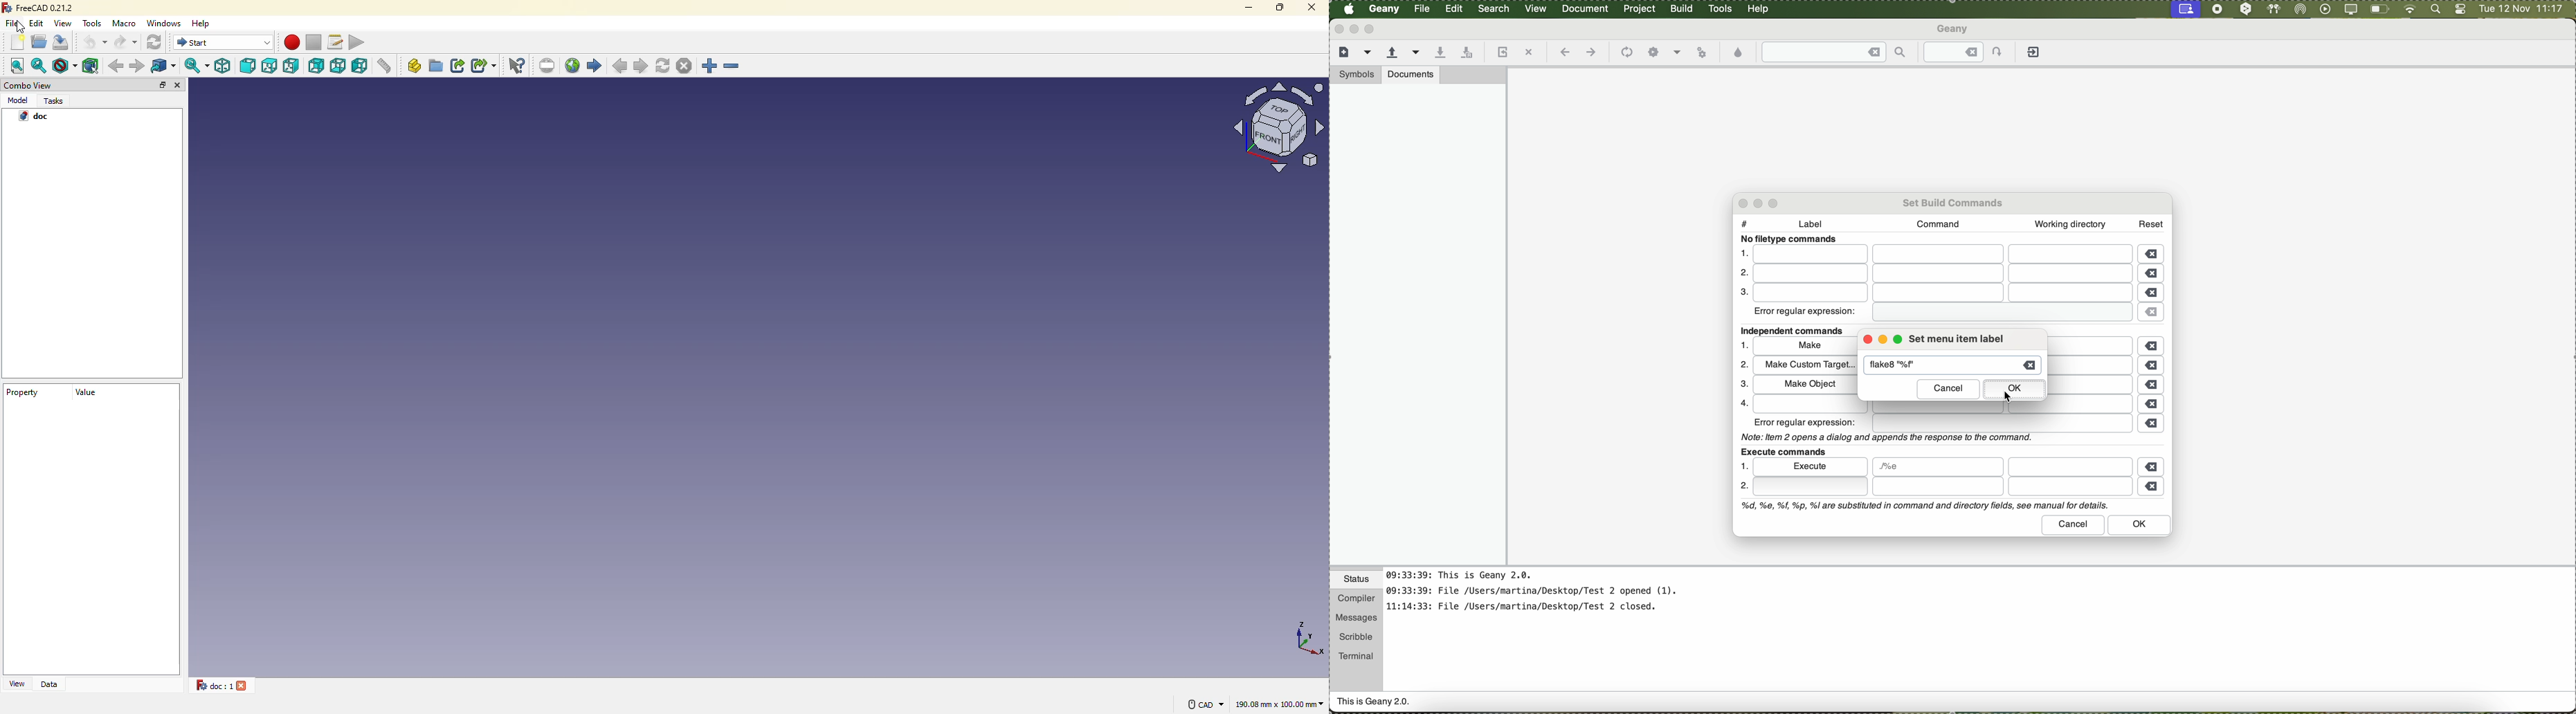 The height and width of the screenshot is (728, 2576). What do you see at coordinates (1418, 324) in the screenshot?
I see `sidebar` at bounding box center [1418, 324].